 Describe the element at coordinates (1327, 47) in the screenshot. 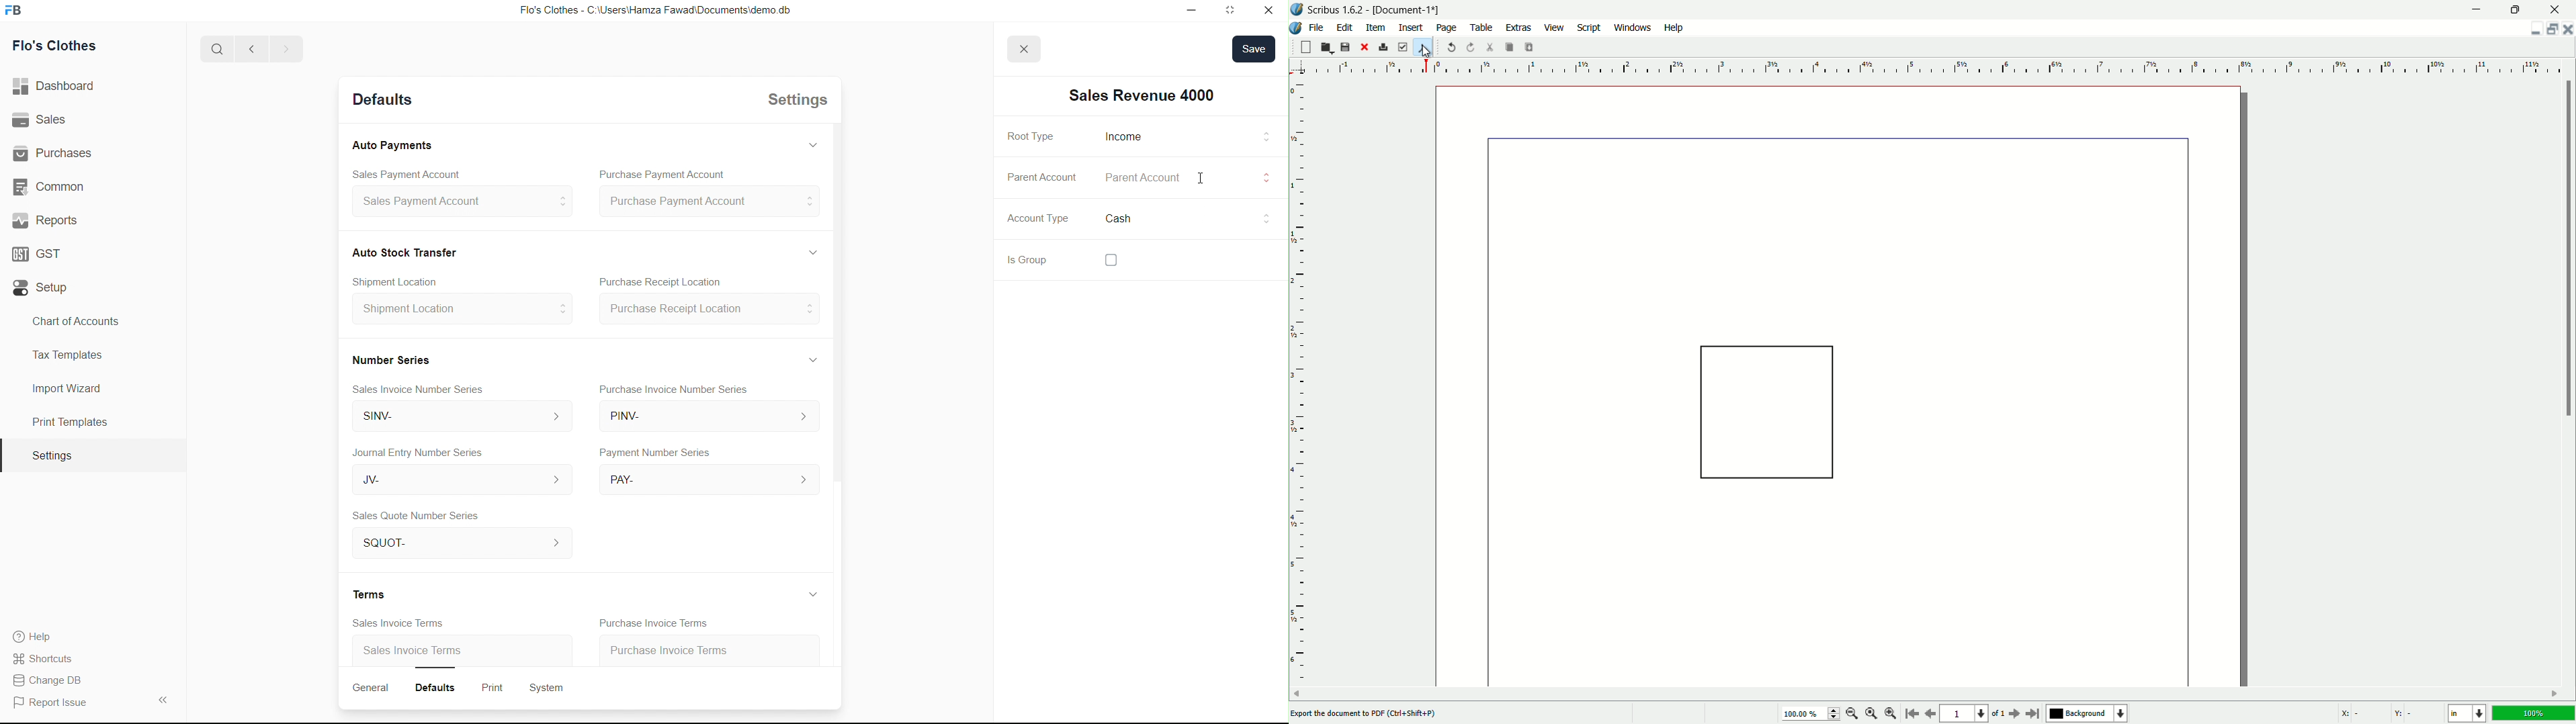

I see `open file` at that location.